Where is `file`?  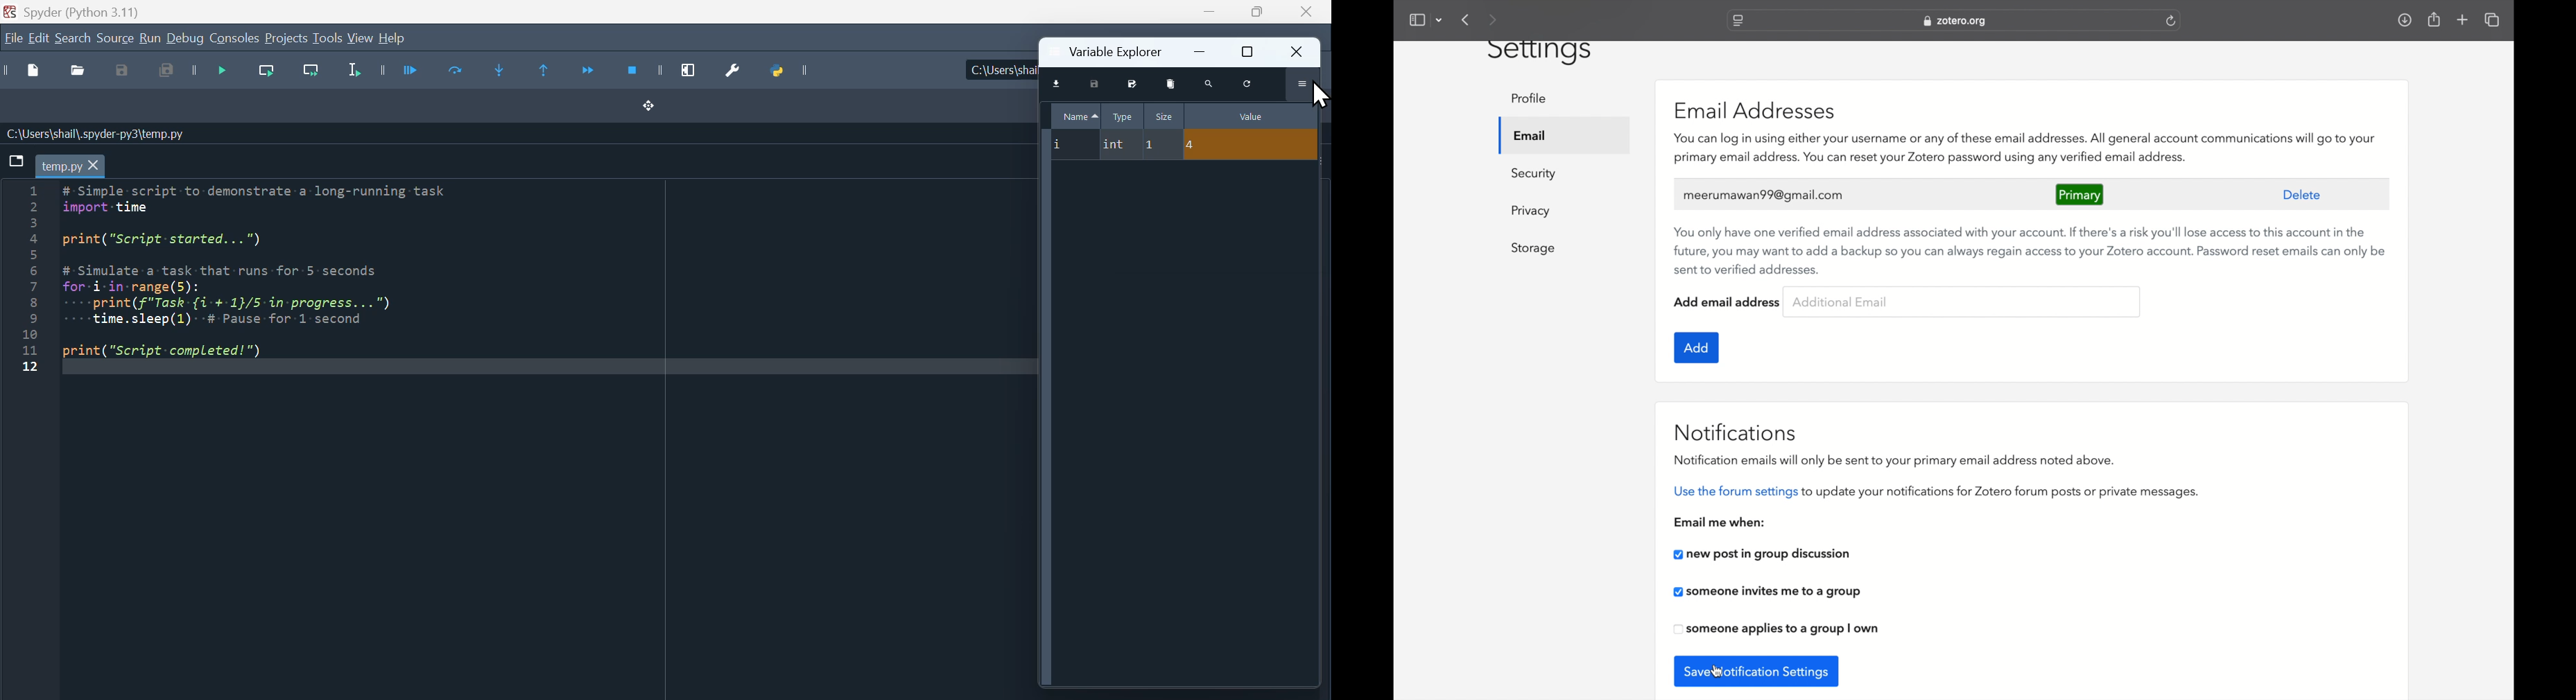 file is located at coordinates (12, 37).